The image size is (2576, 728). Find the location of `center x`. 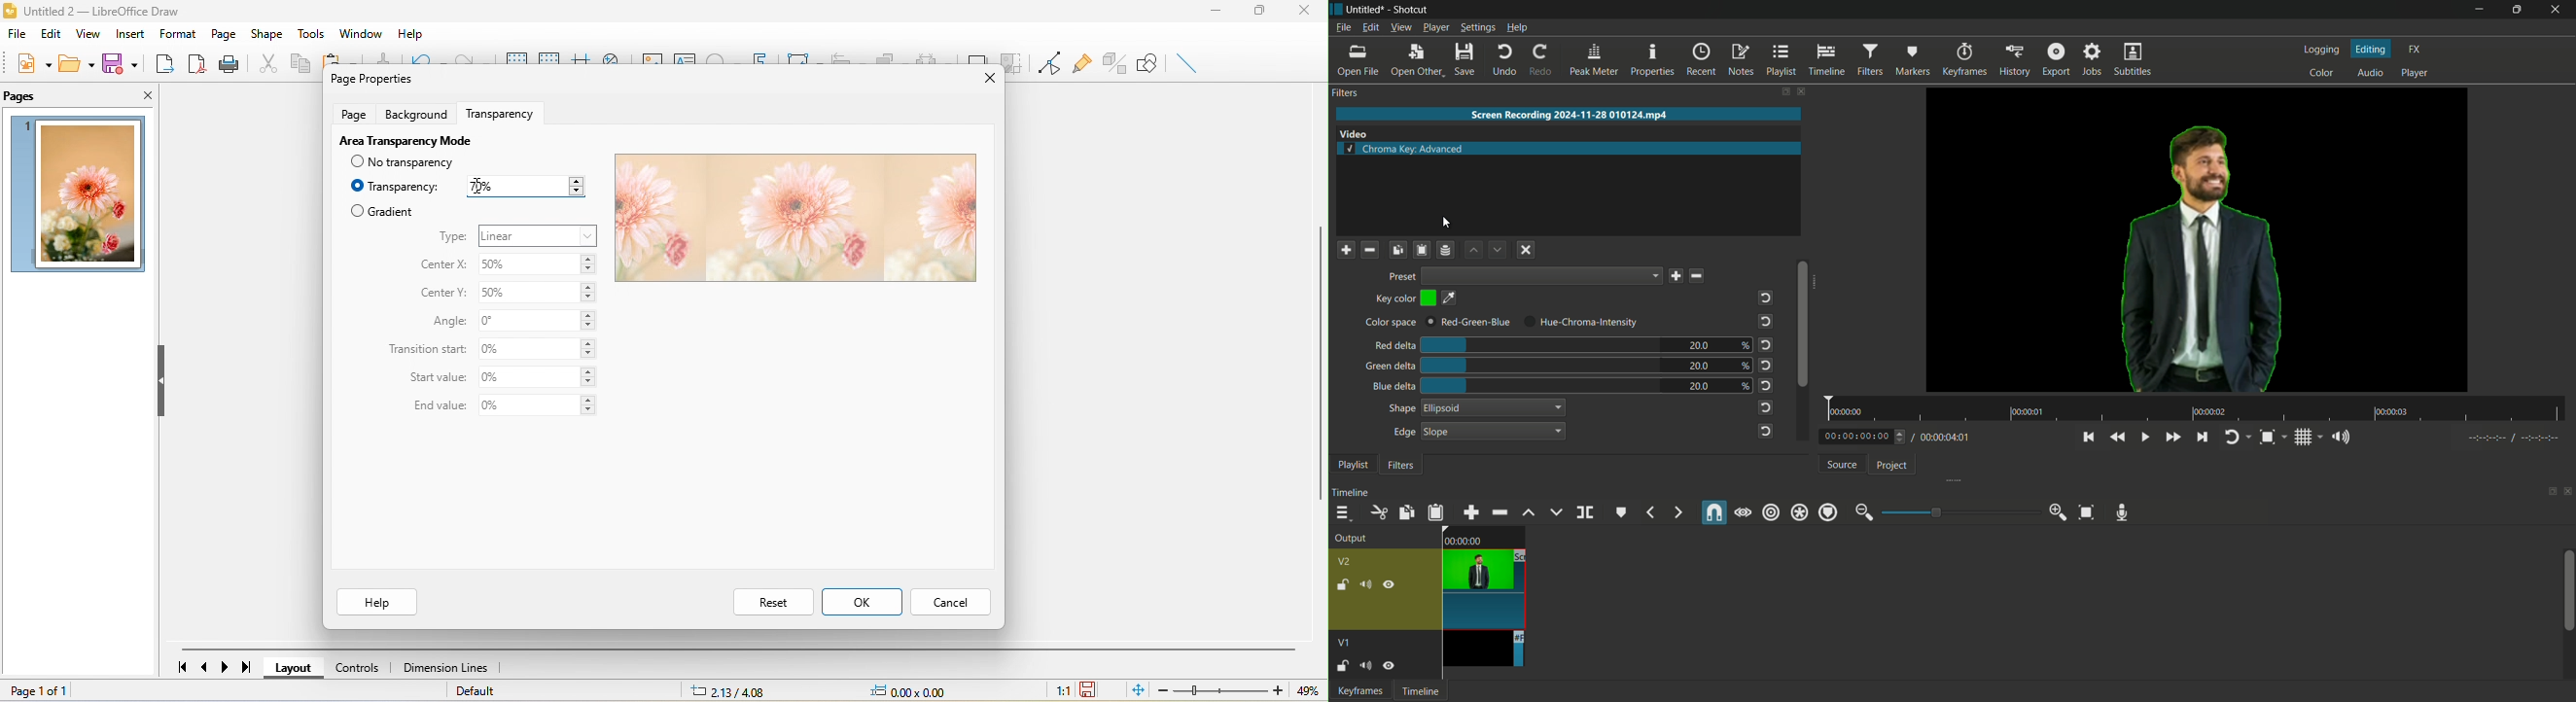

center x is located at coordinates (441, 265).